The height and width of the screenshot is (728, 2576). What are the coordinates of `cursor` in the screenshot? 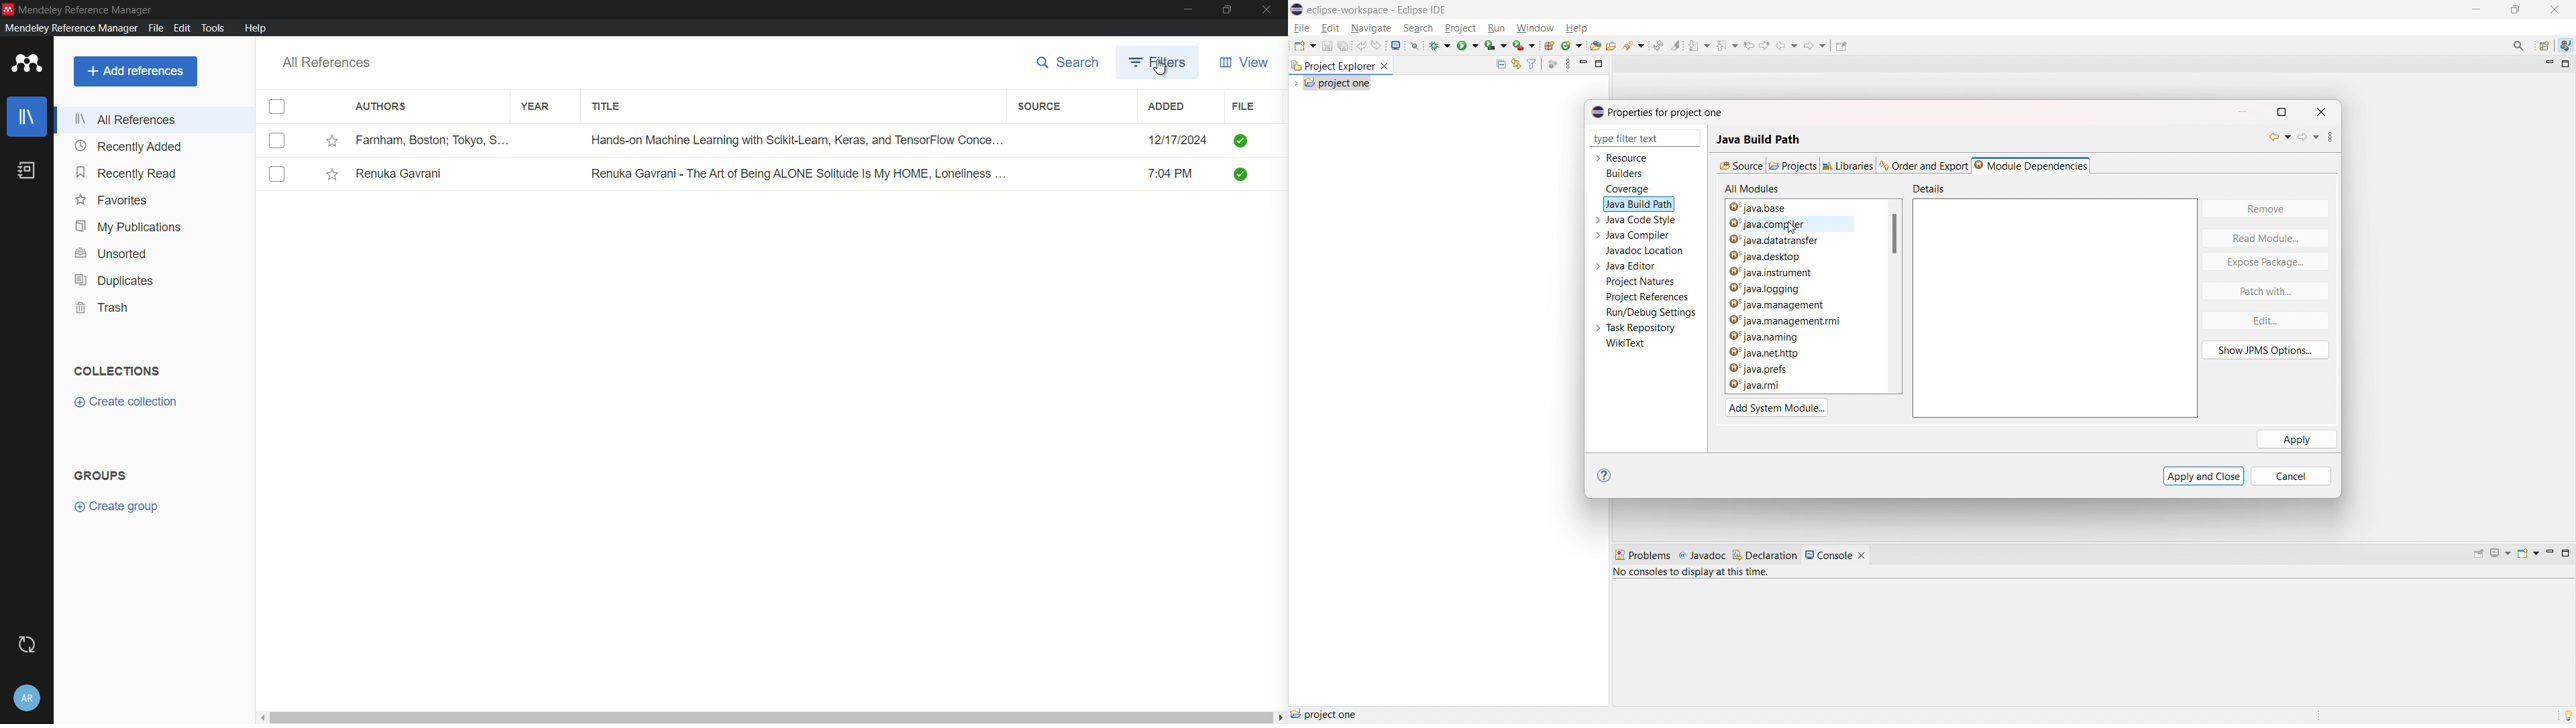 It's located at (1161, 70).